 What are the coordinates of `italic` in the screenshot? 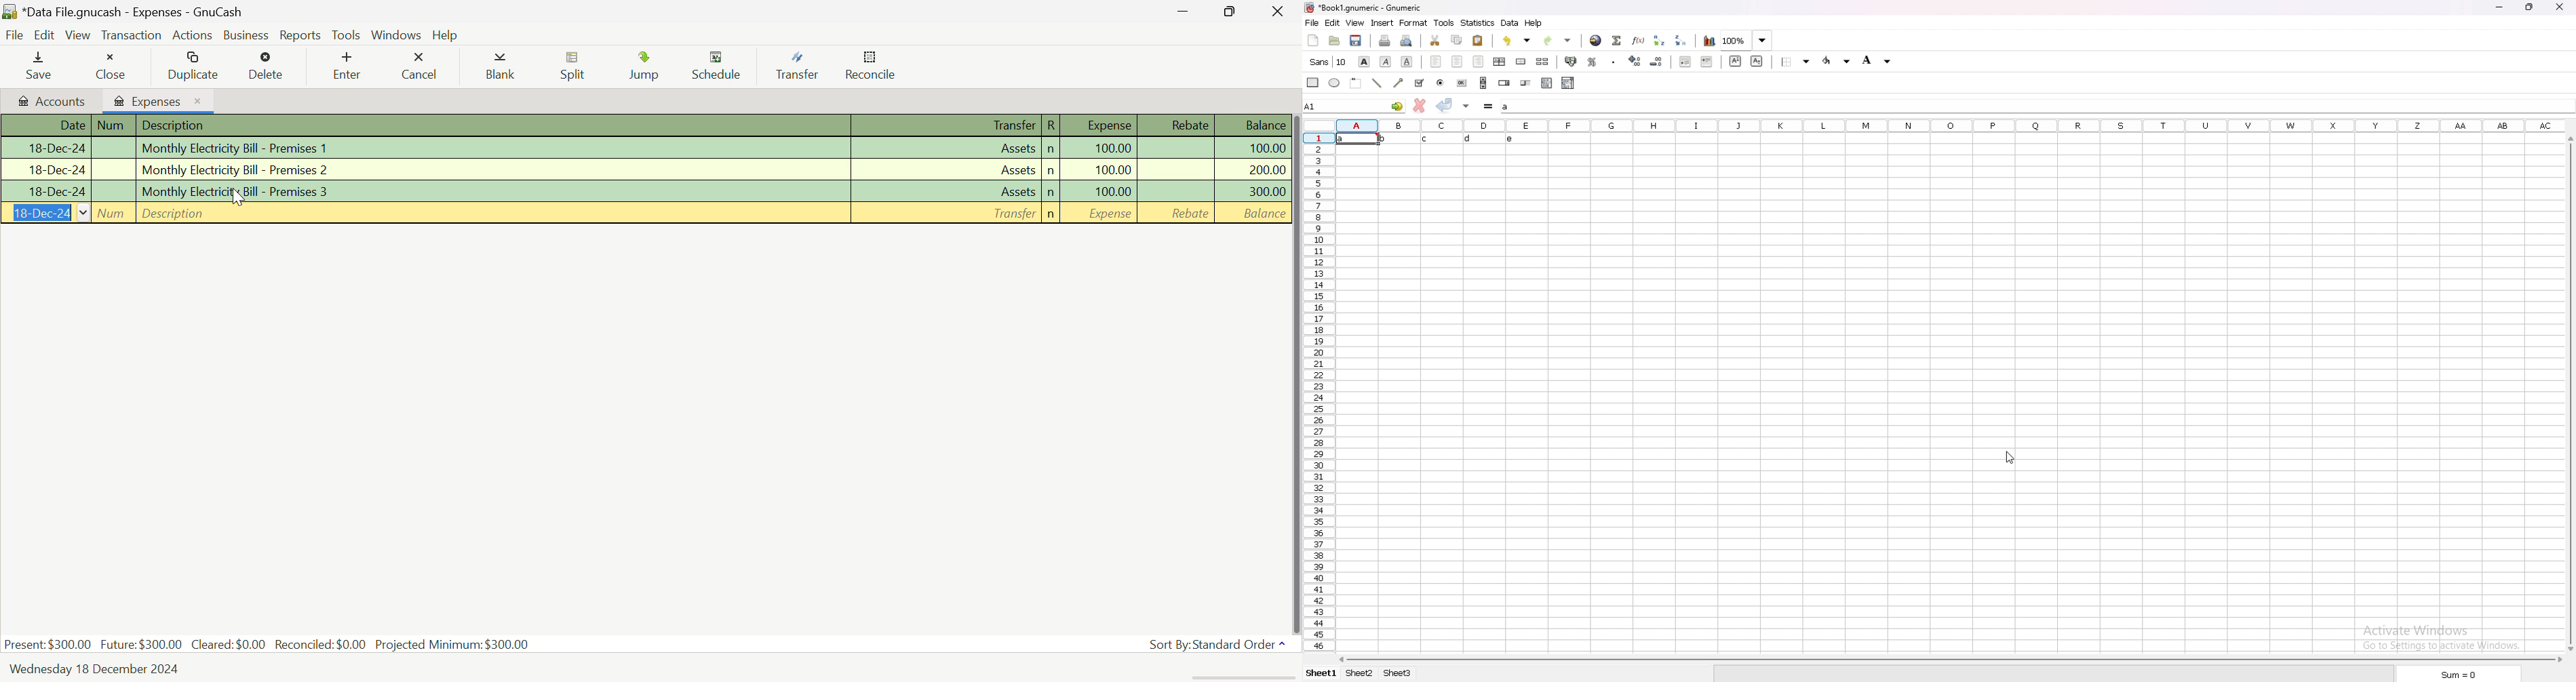 It's located at (1385, 62).